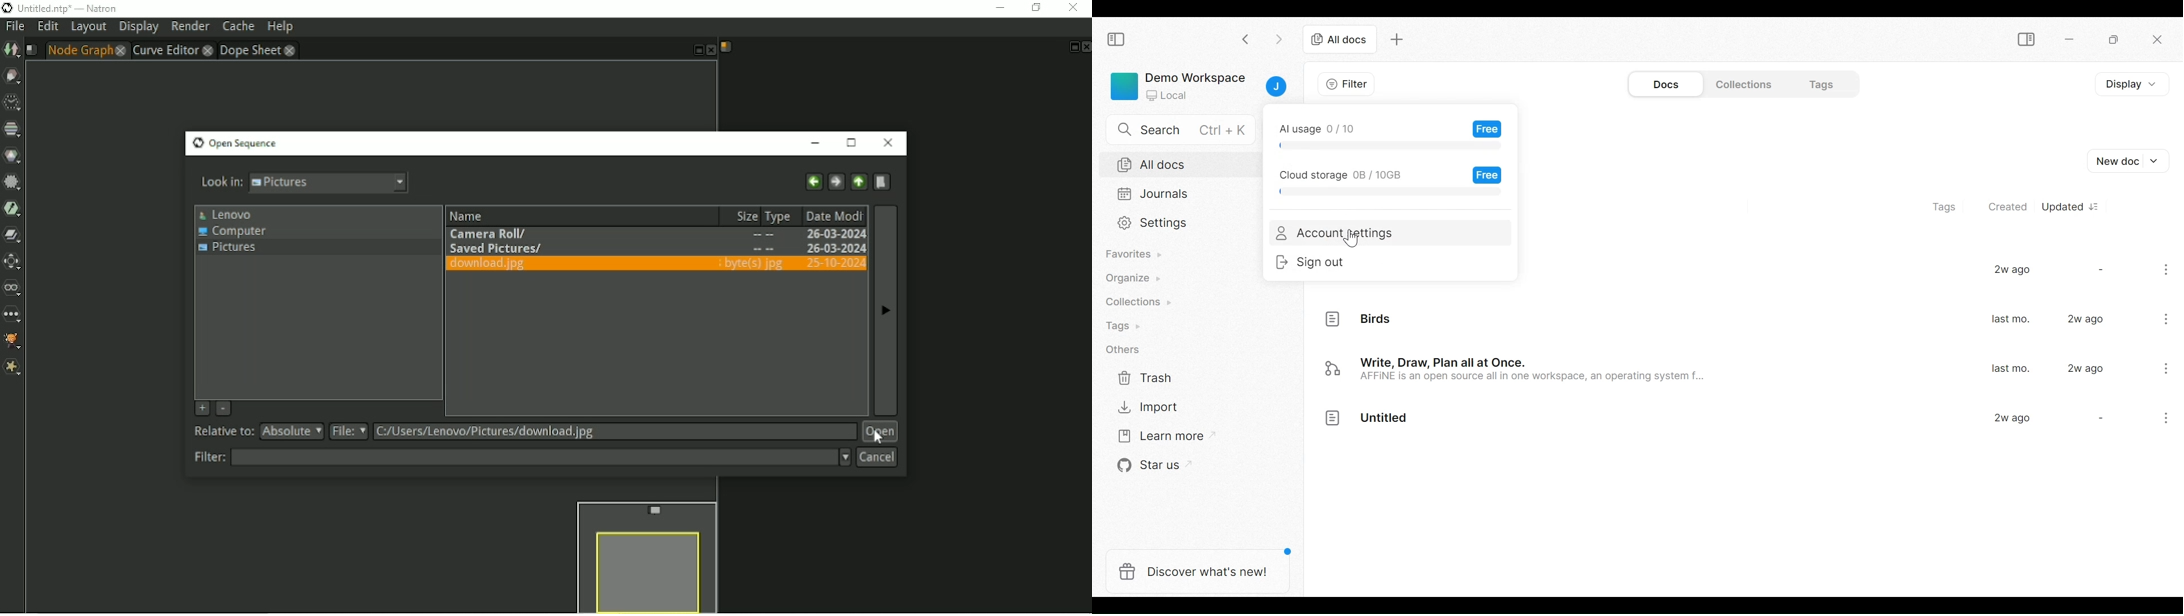 This screenshot has width=2184, height=616. Describe the element at coordinates (1333, 420) in the screenshot. I see `icon` at that location.